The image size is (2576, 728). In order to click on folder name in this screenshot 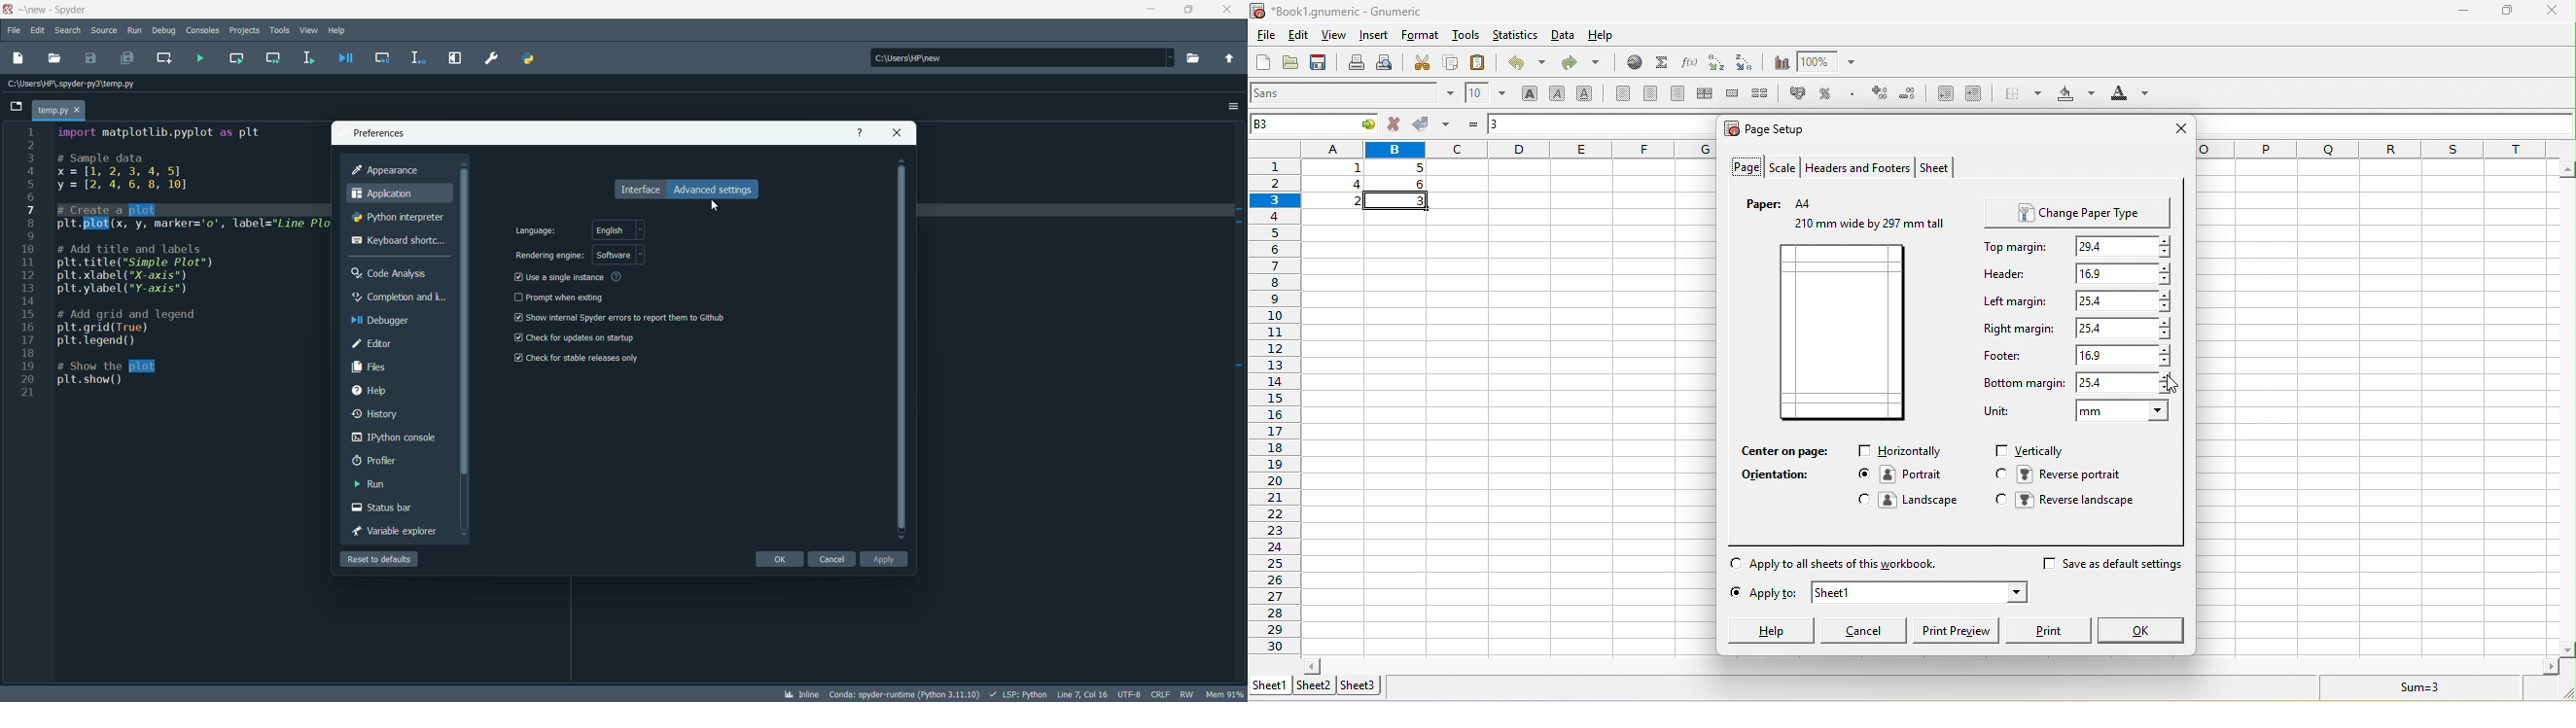, I will do `click(36, 9)`.